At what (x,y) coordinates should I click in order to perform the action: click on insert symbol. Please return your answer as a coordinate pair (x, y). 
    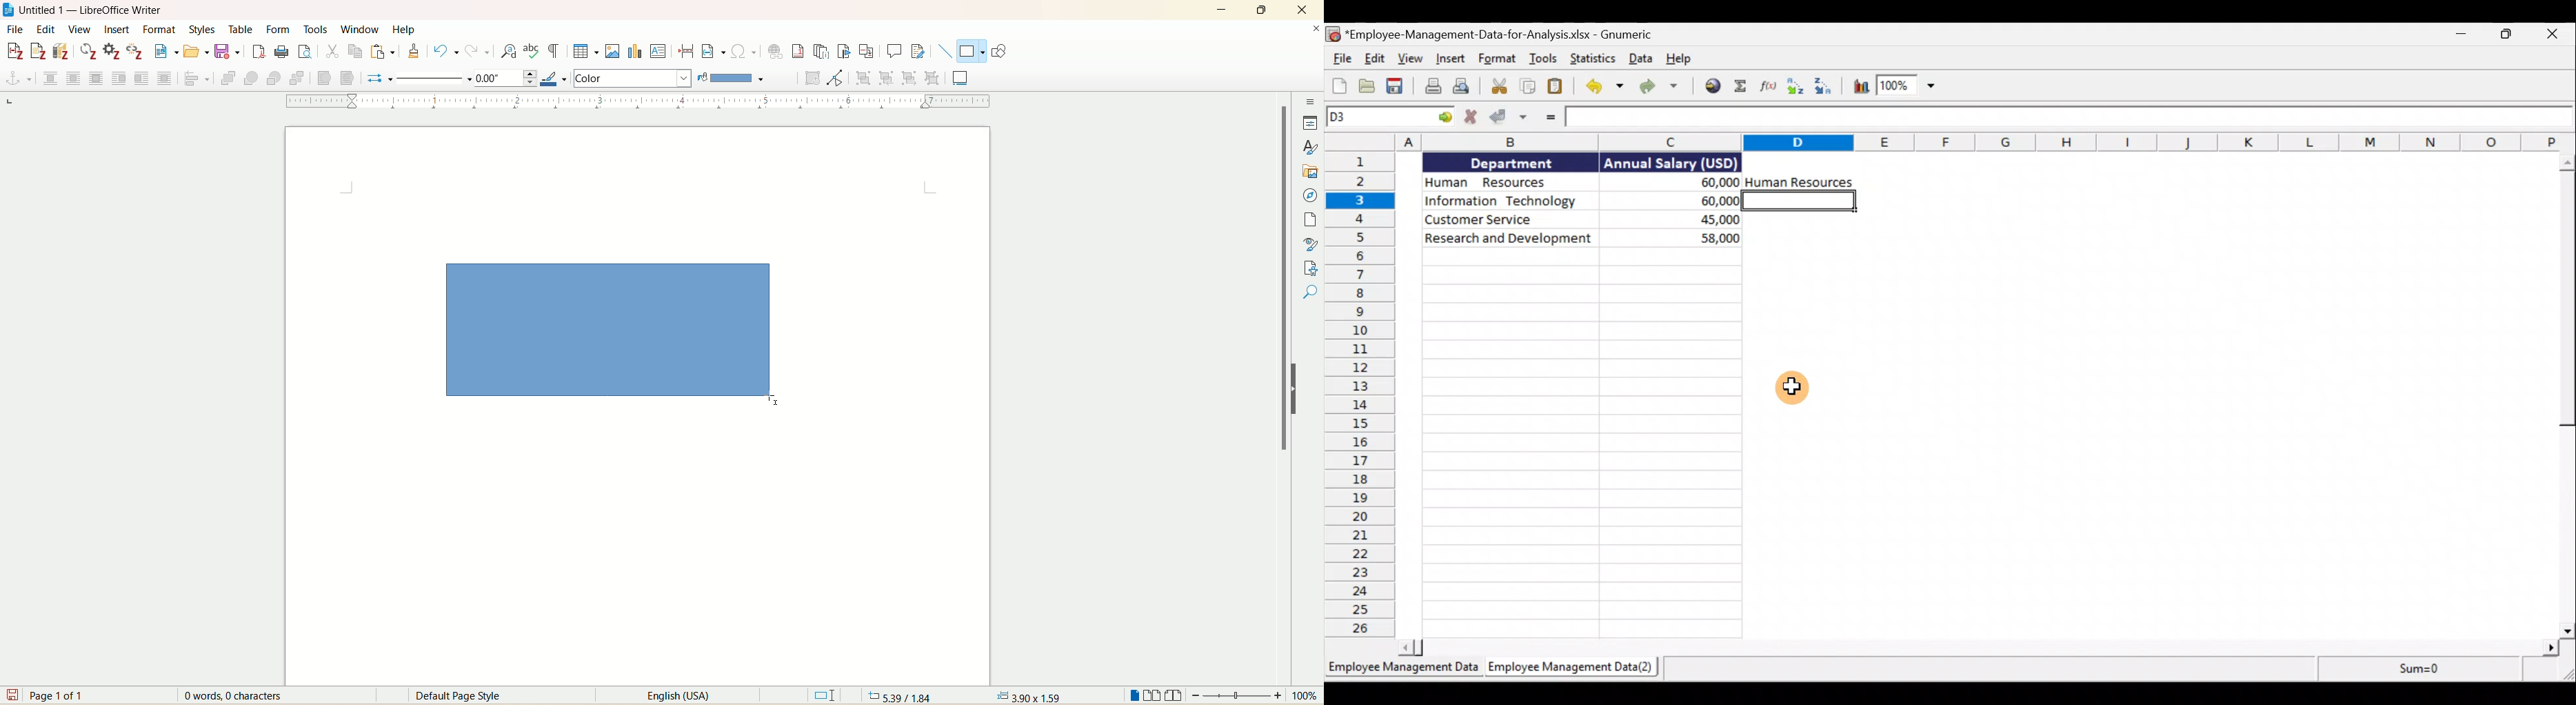
    Looking at the image, I should click on (743, 51).